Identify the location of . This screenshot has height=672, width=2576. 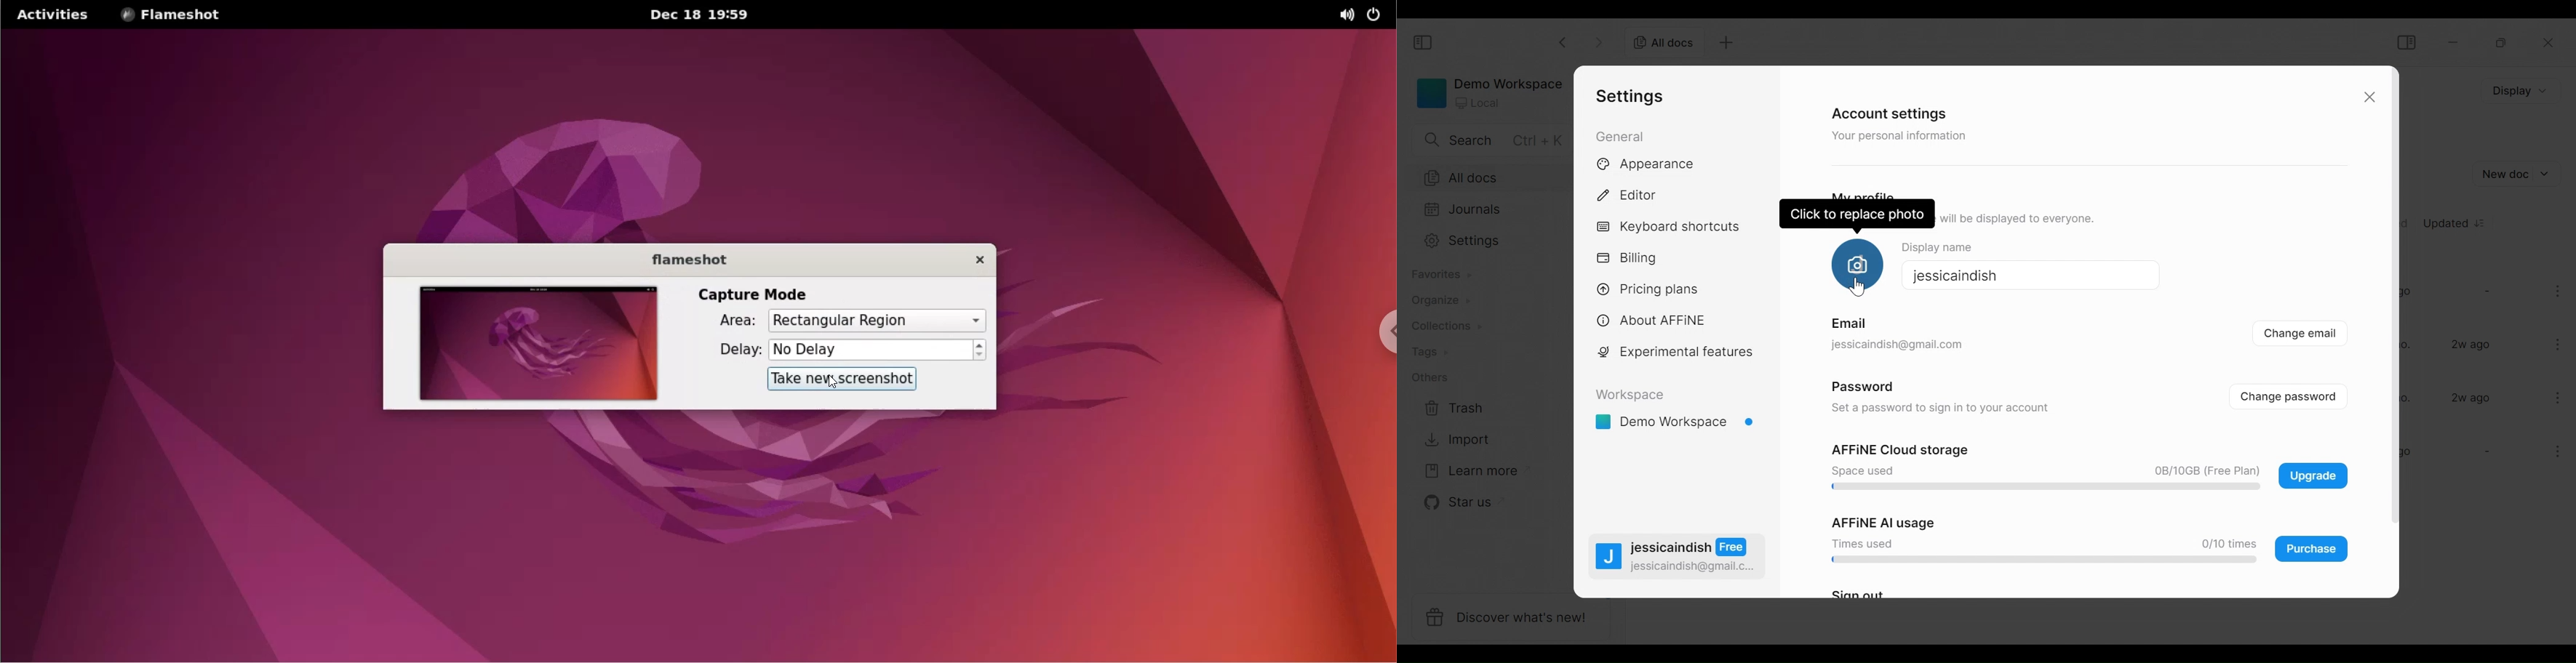
(1941, 408).